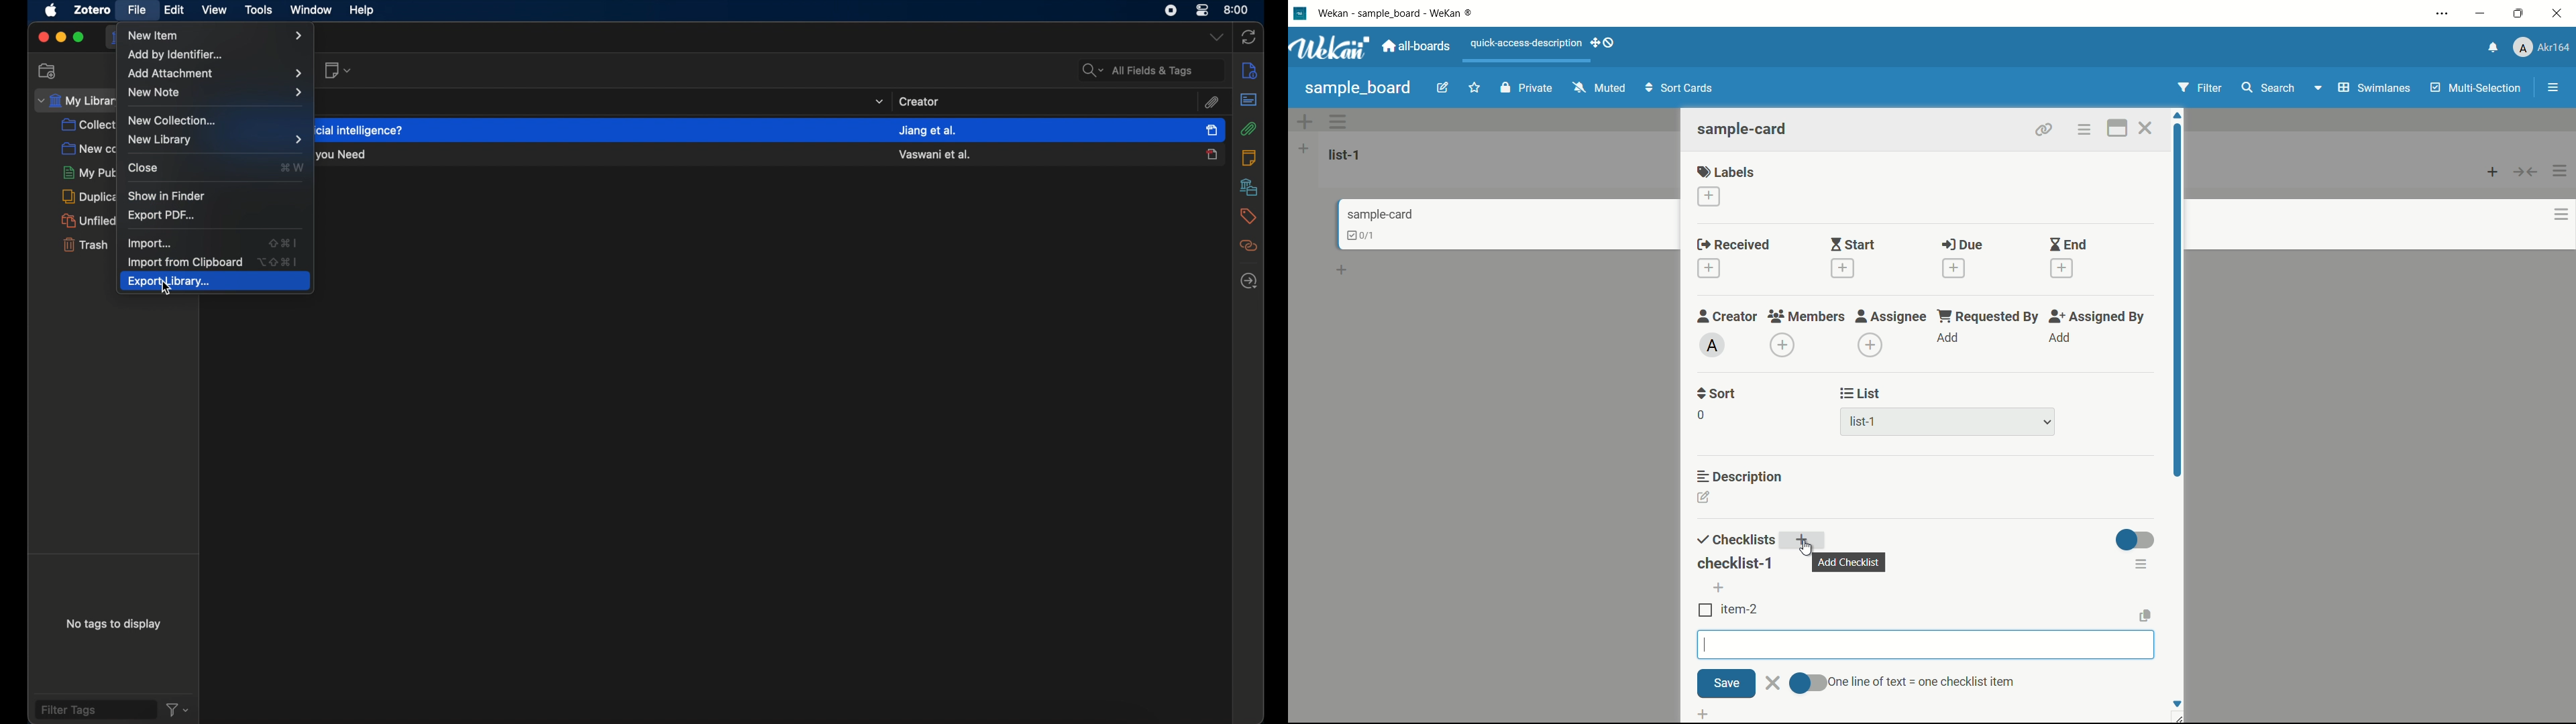 Image resolution: width=2576 pixels, height=728 pixels. Describe the element at coordinates (170, 291) in the screenshot. I see `cursor` at that location.